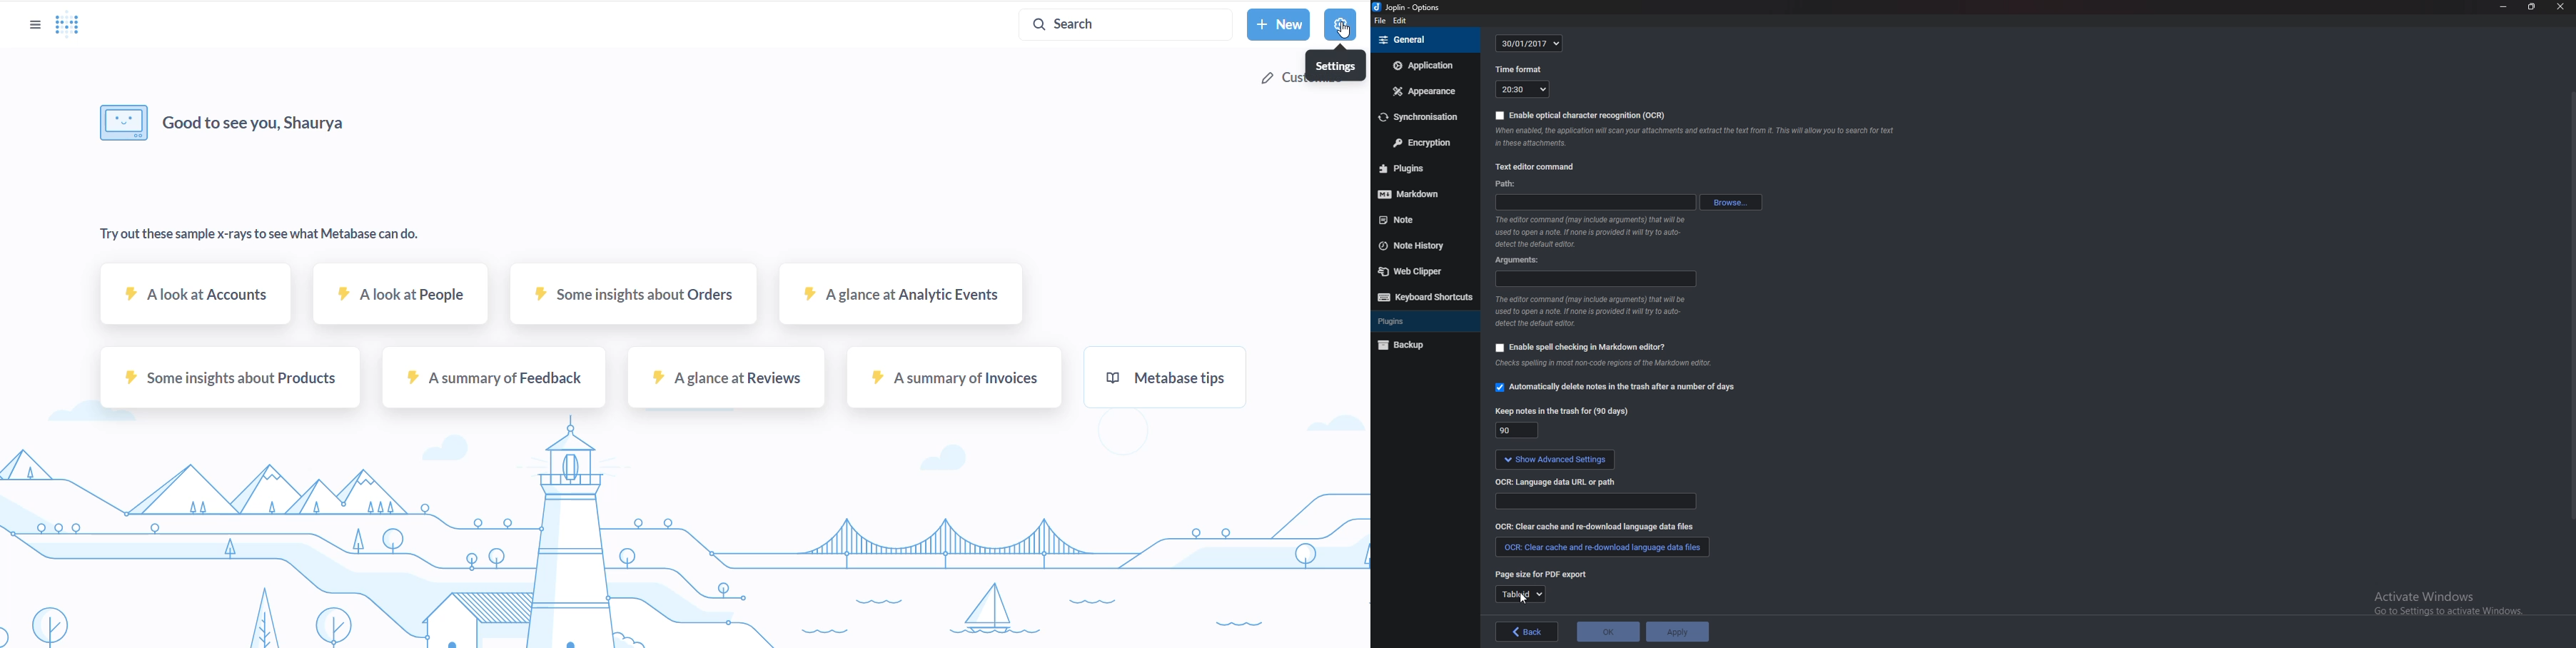 This screenshot has height=672, width=2576. I want to click on Encryption, so click(1421, 143).